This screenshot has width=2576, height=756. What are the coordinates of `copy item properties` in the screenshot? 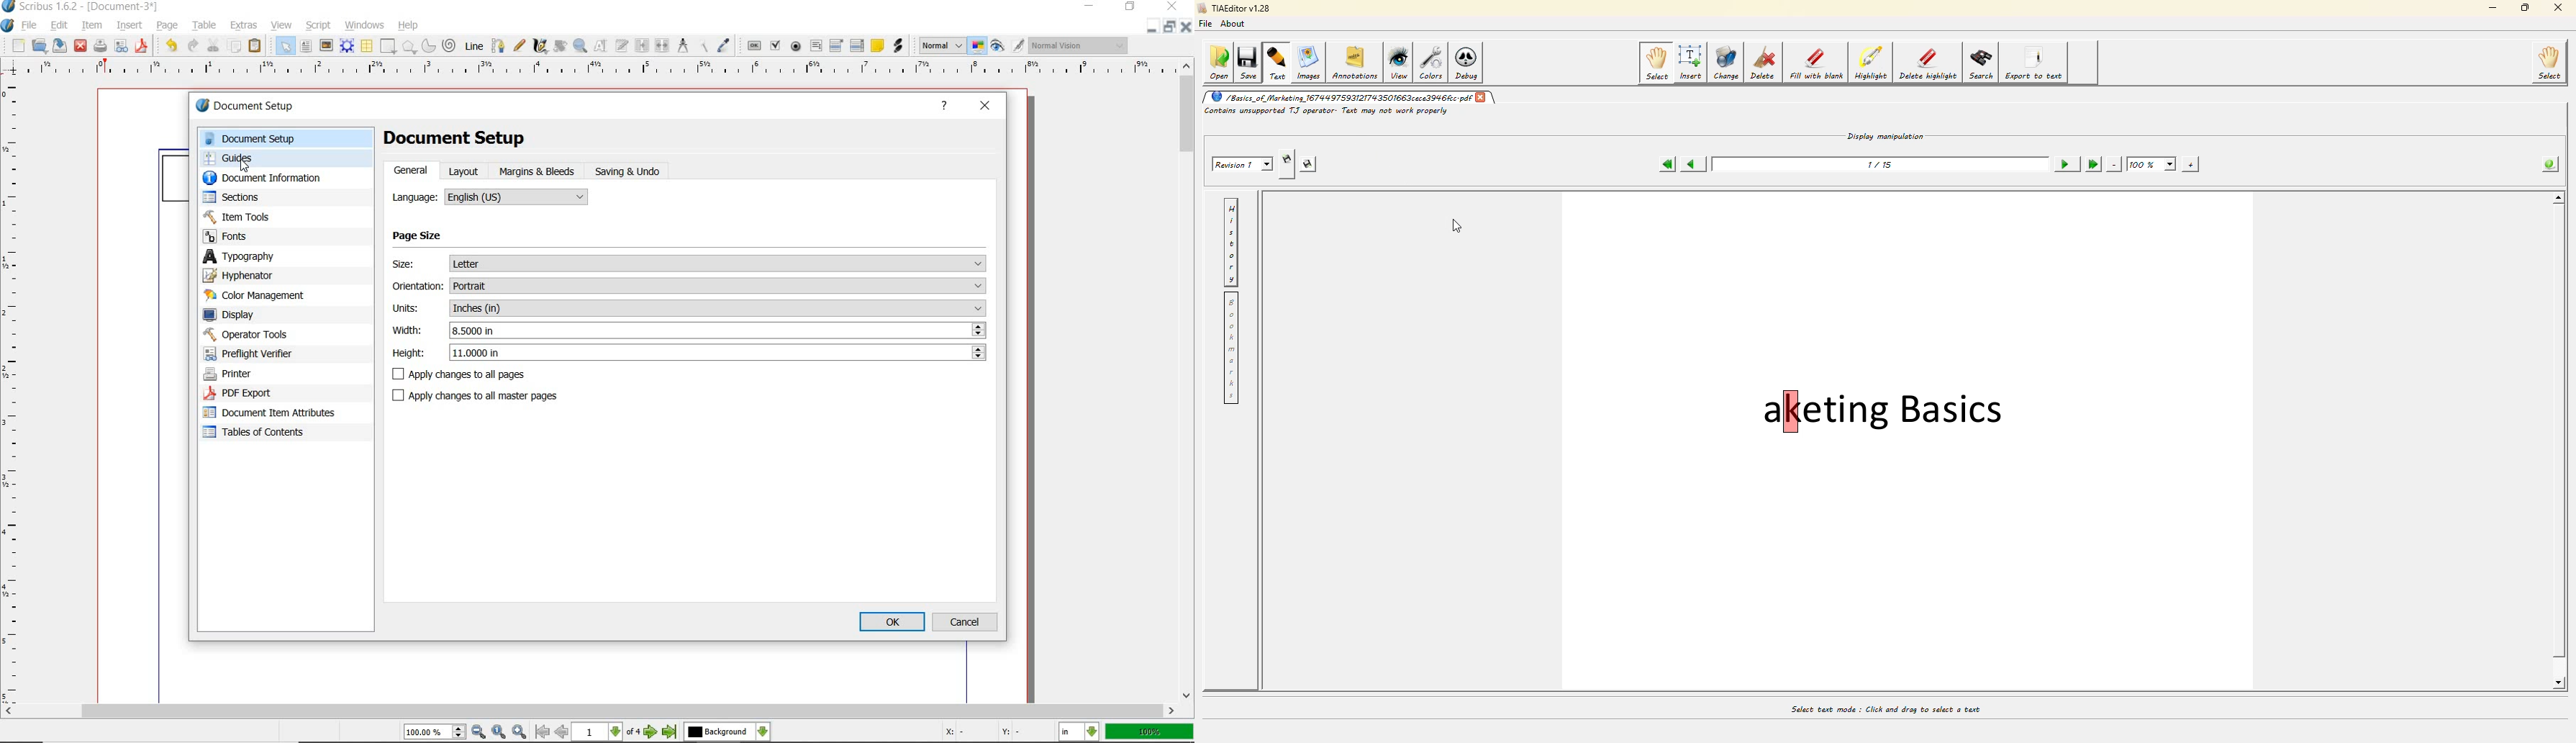 It's located at (702, 45).